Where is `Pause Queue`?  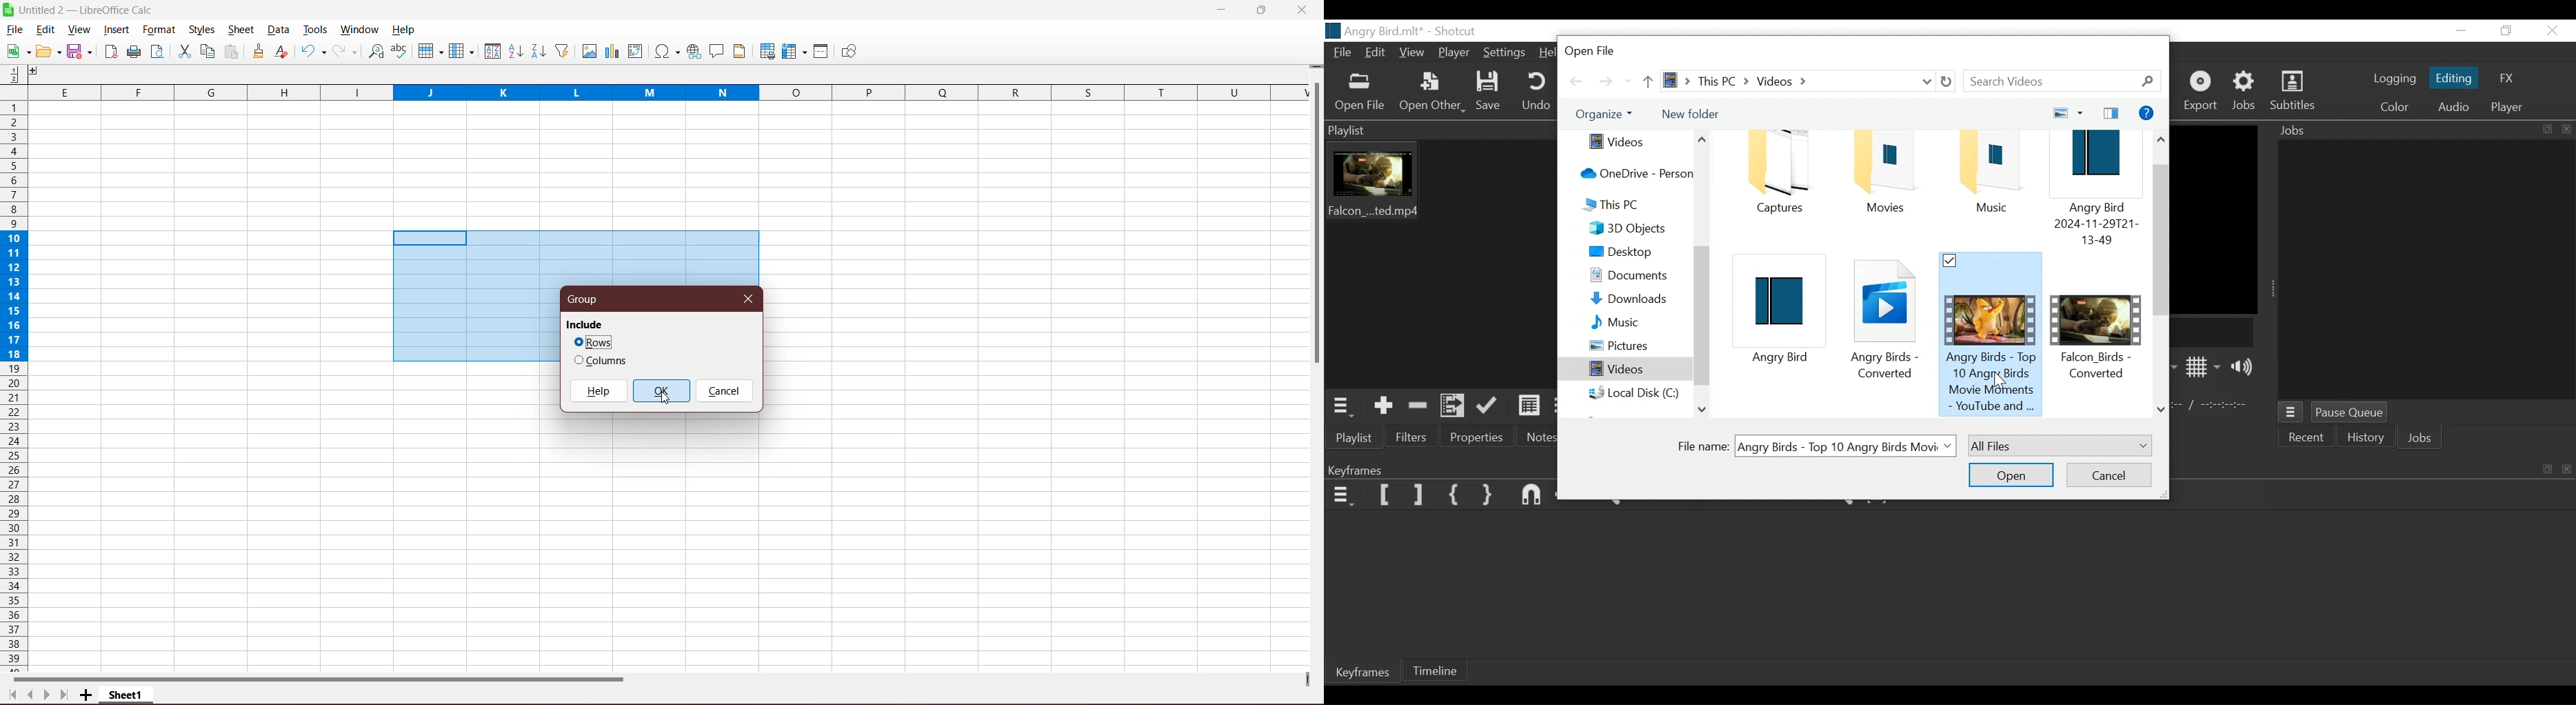 Pause Queue is located at coordinates (2349, 412).